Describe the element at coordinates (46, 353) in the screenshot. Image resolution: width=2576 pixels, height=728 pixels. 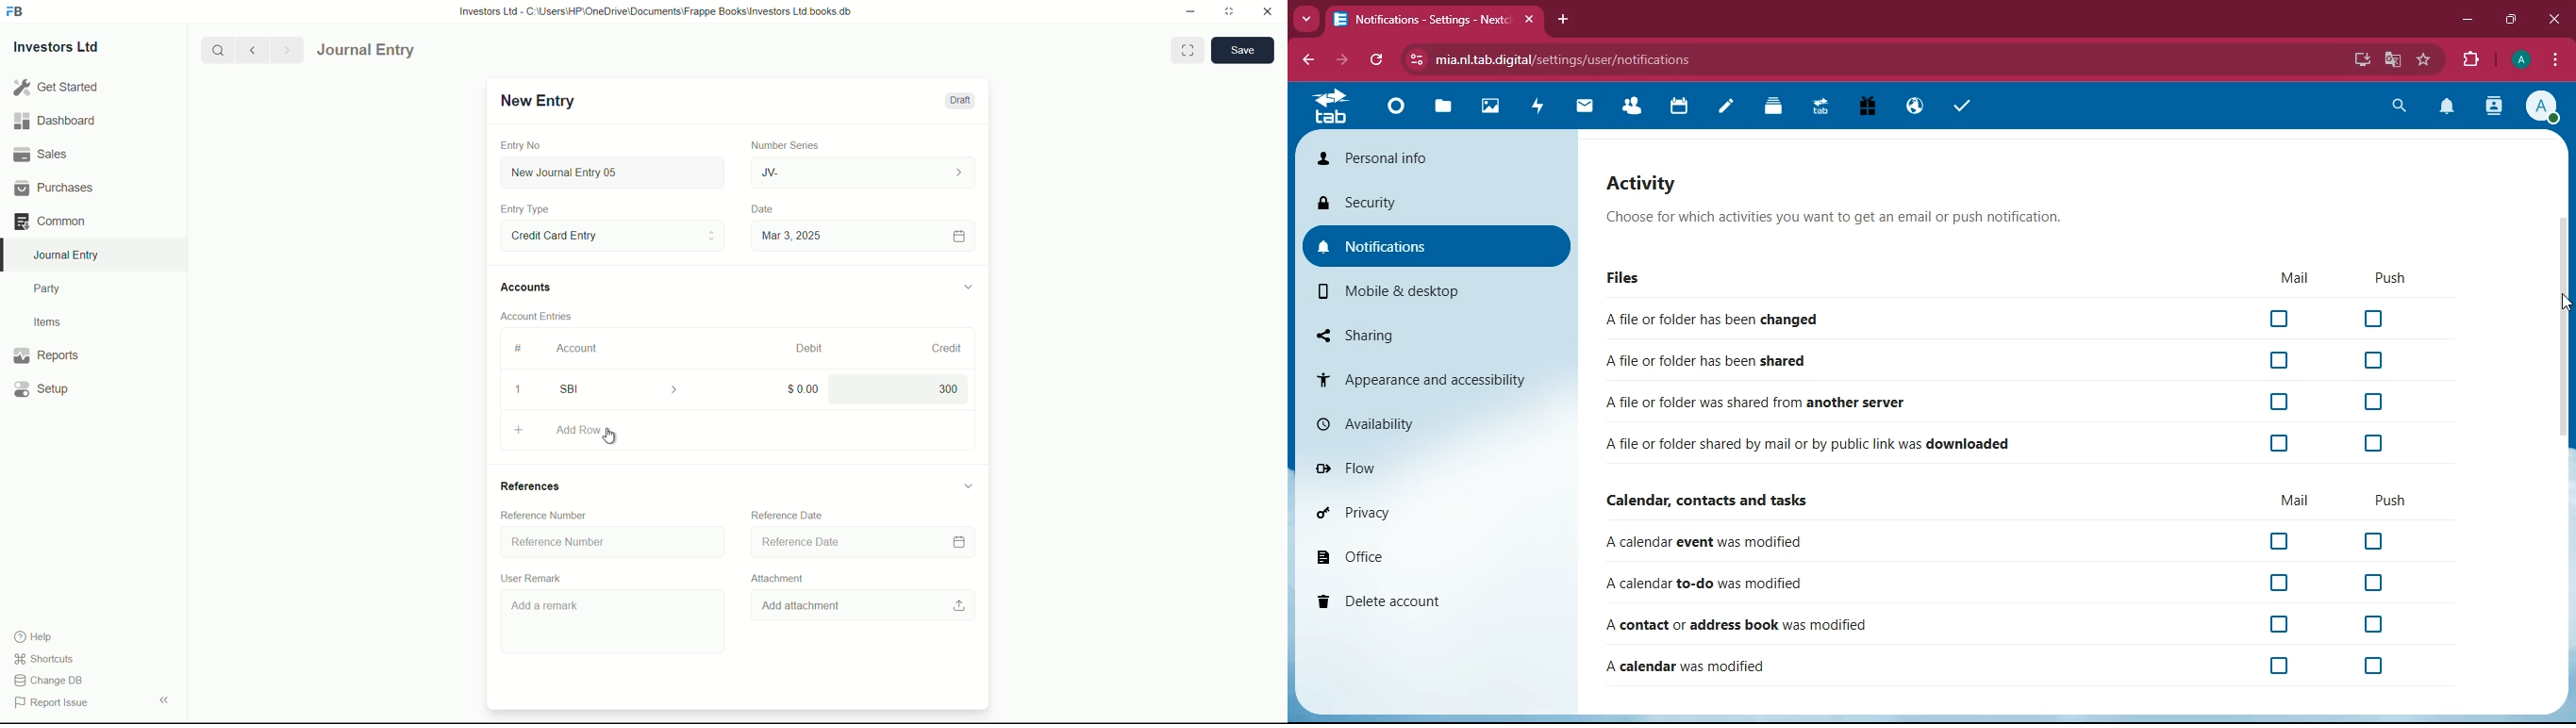
I see `Reports .` at that location.